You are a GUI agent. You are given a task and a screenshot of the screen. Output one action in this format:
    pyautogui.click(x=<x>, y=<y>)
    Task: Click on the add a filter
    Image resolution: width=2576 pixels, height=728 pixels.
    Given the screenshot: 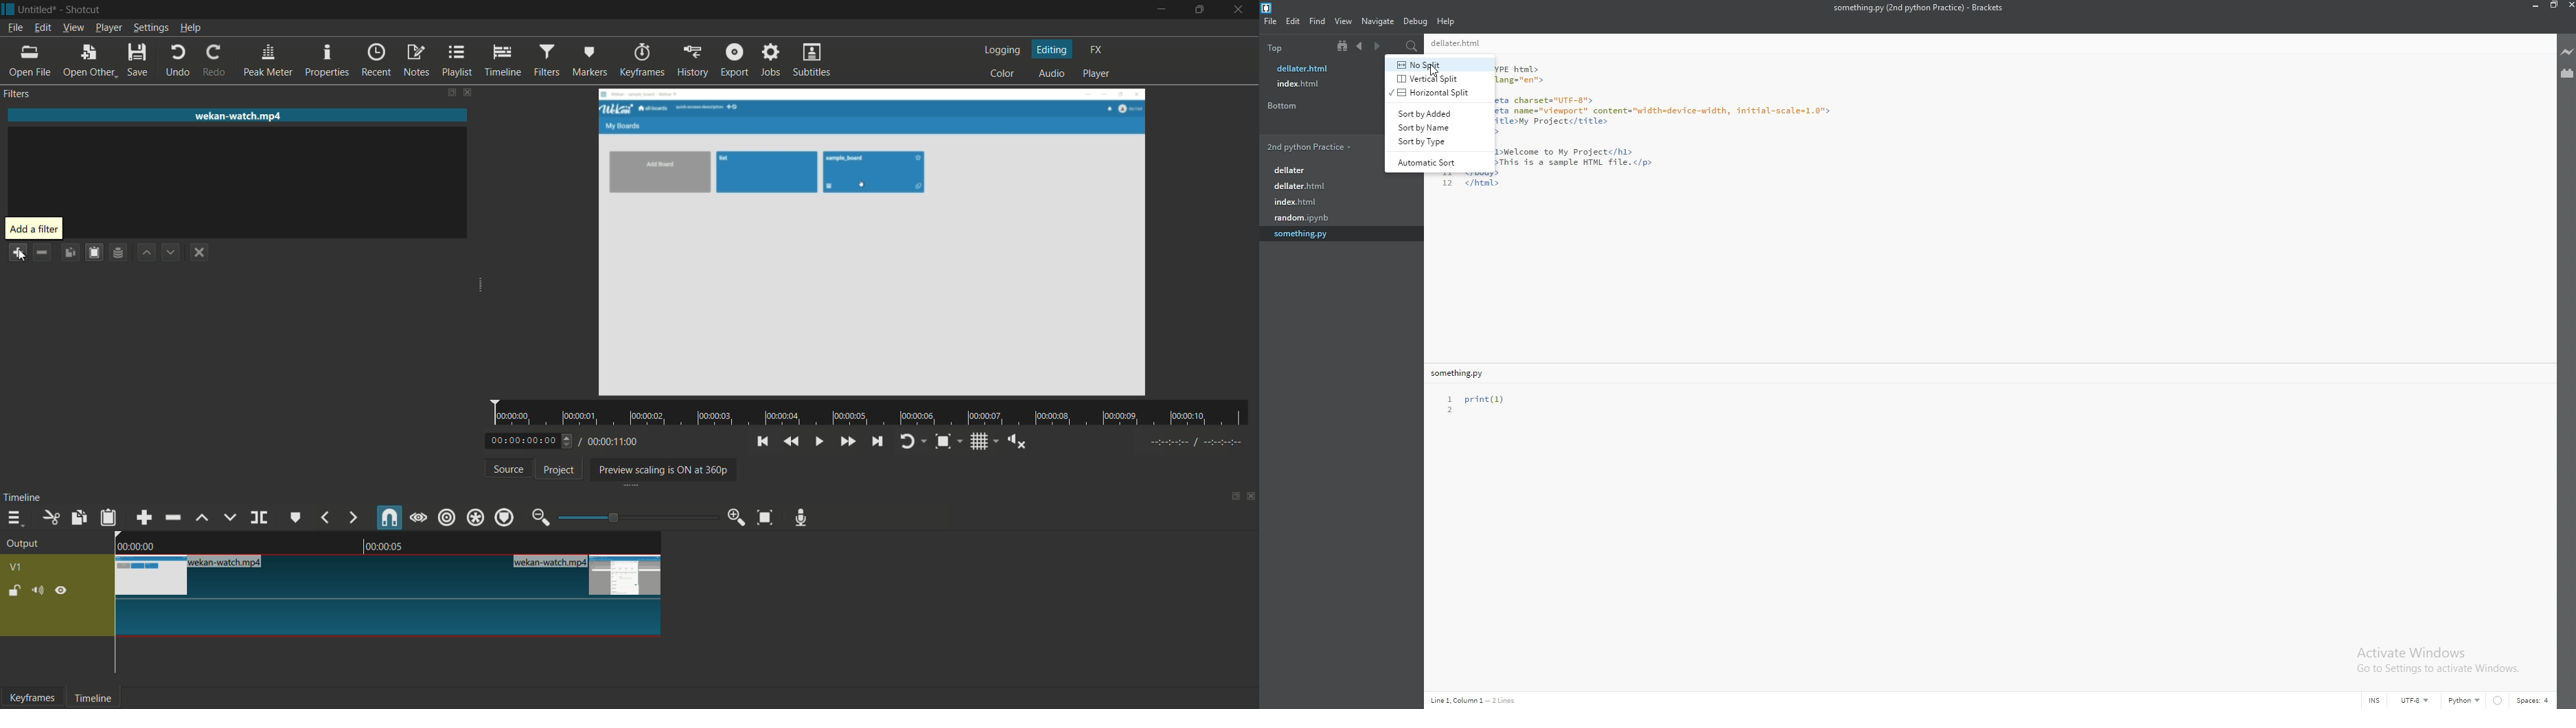 What is the action you would take?
    pyautogui.click(x=33, y=229)
    